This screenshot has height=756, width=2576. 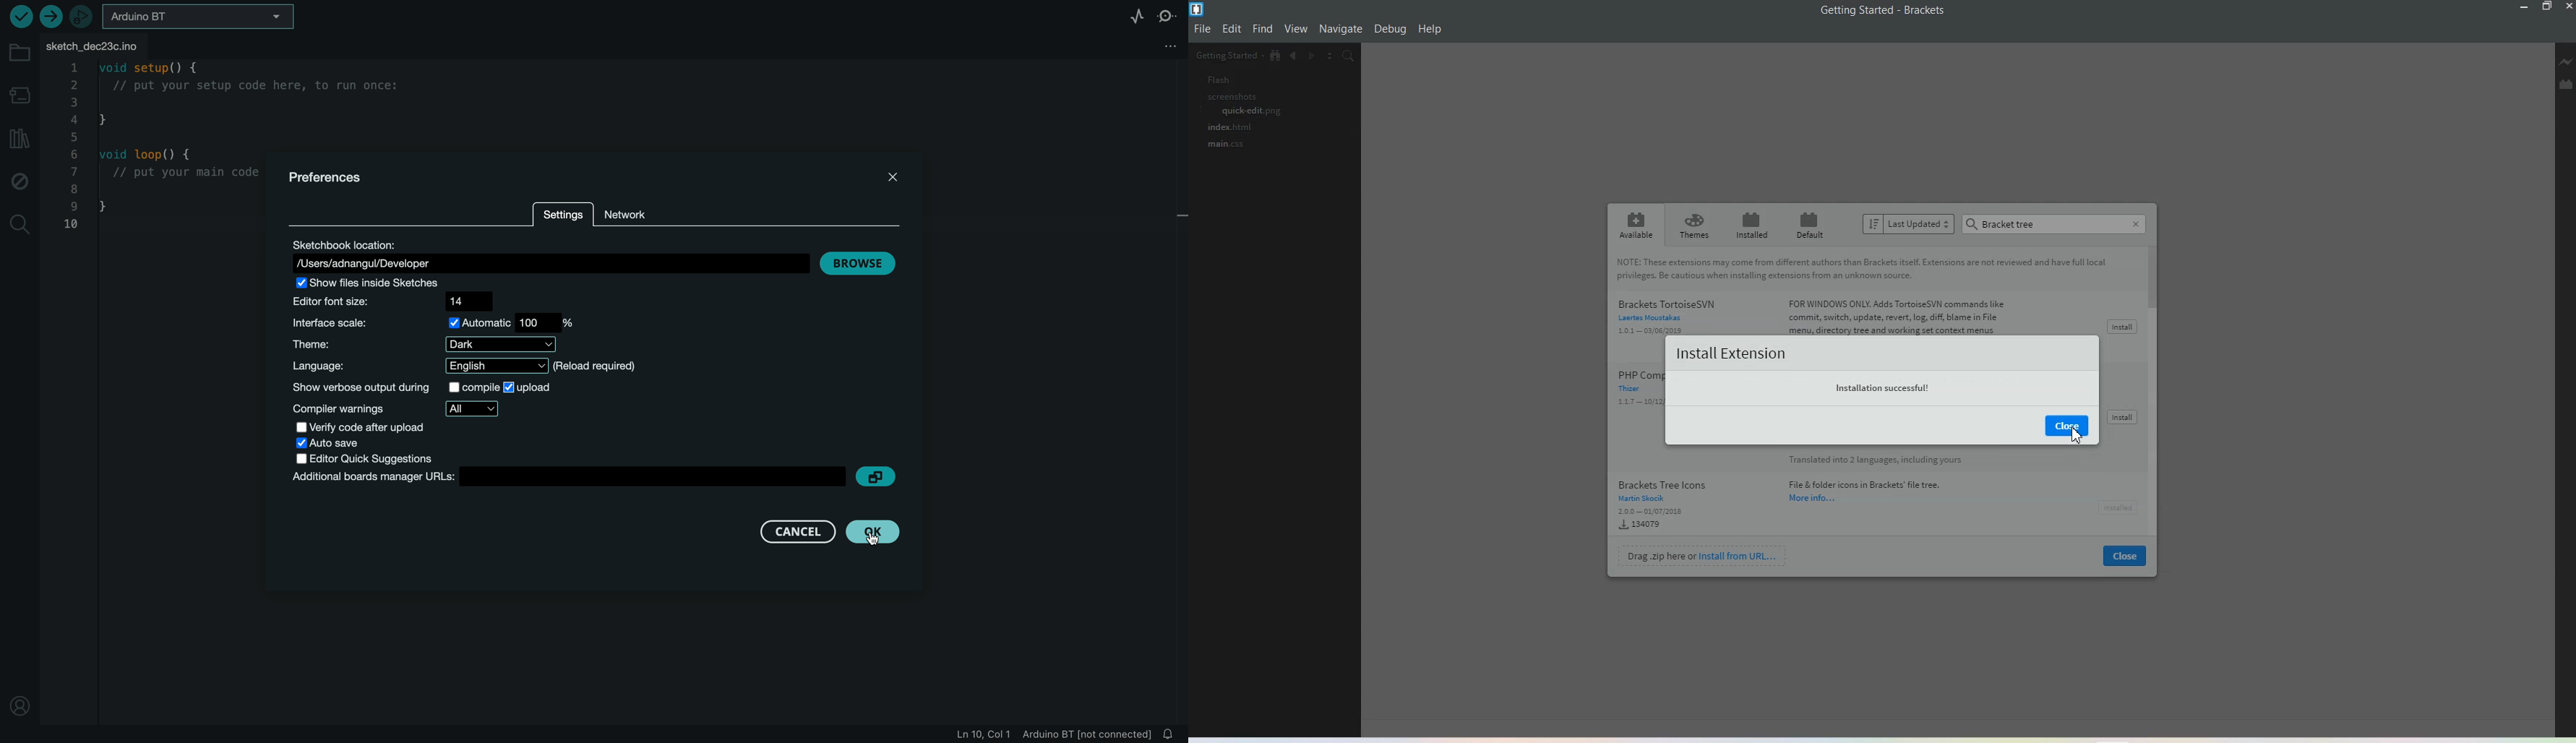 What do you see at coordinates (1341, 29) in the screenshot?
I see `Navigate` at bounding box center [1341, 29].